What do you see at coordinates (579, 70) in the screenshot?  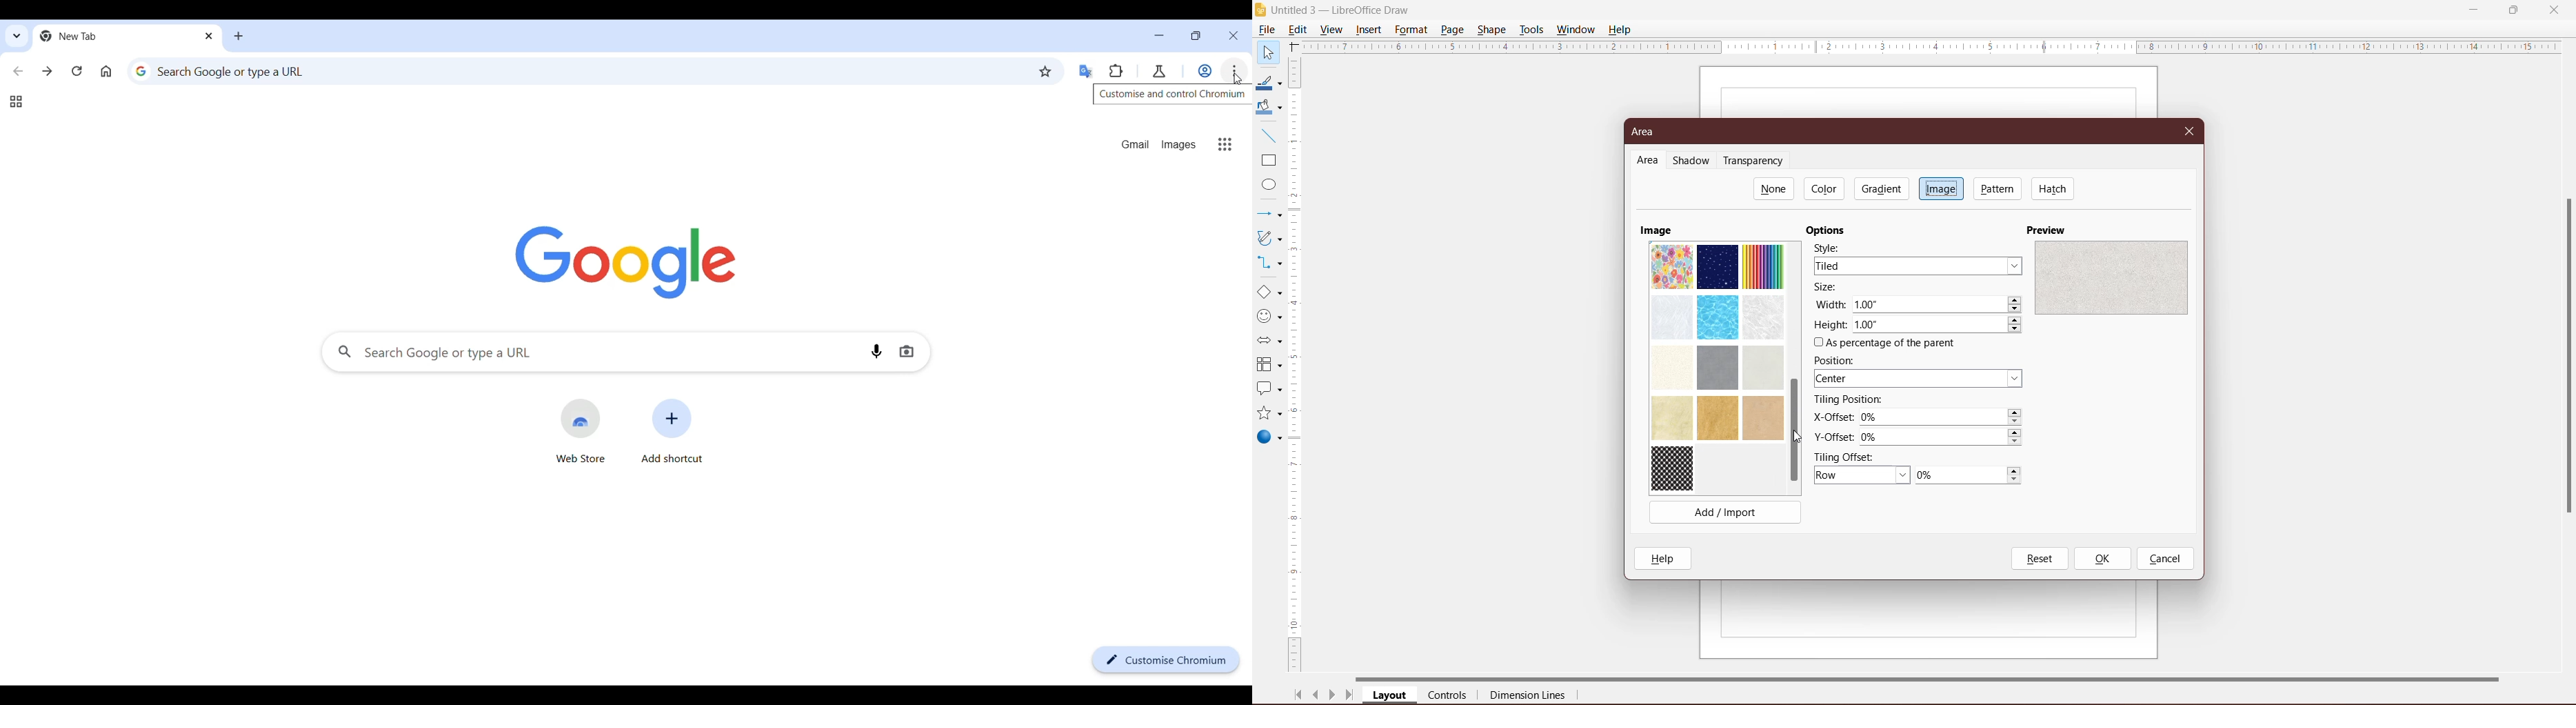 I see `Search Google or type a url` at bounding box center [579, 70].